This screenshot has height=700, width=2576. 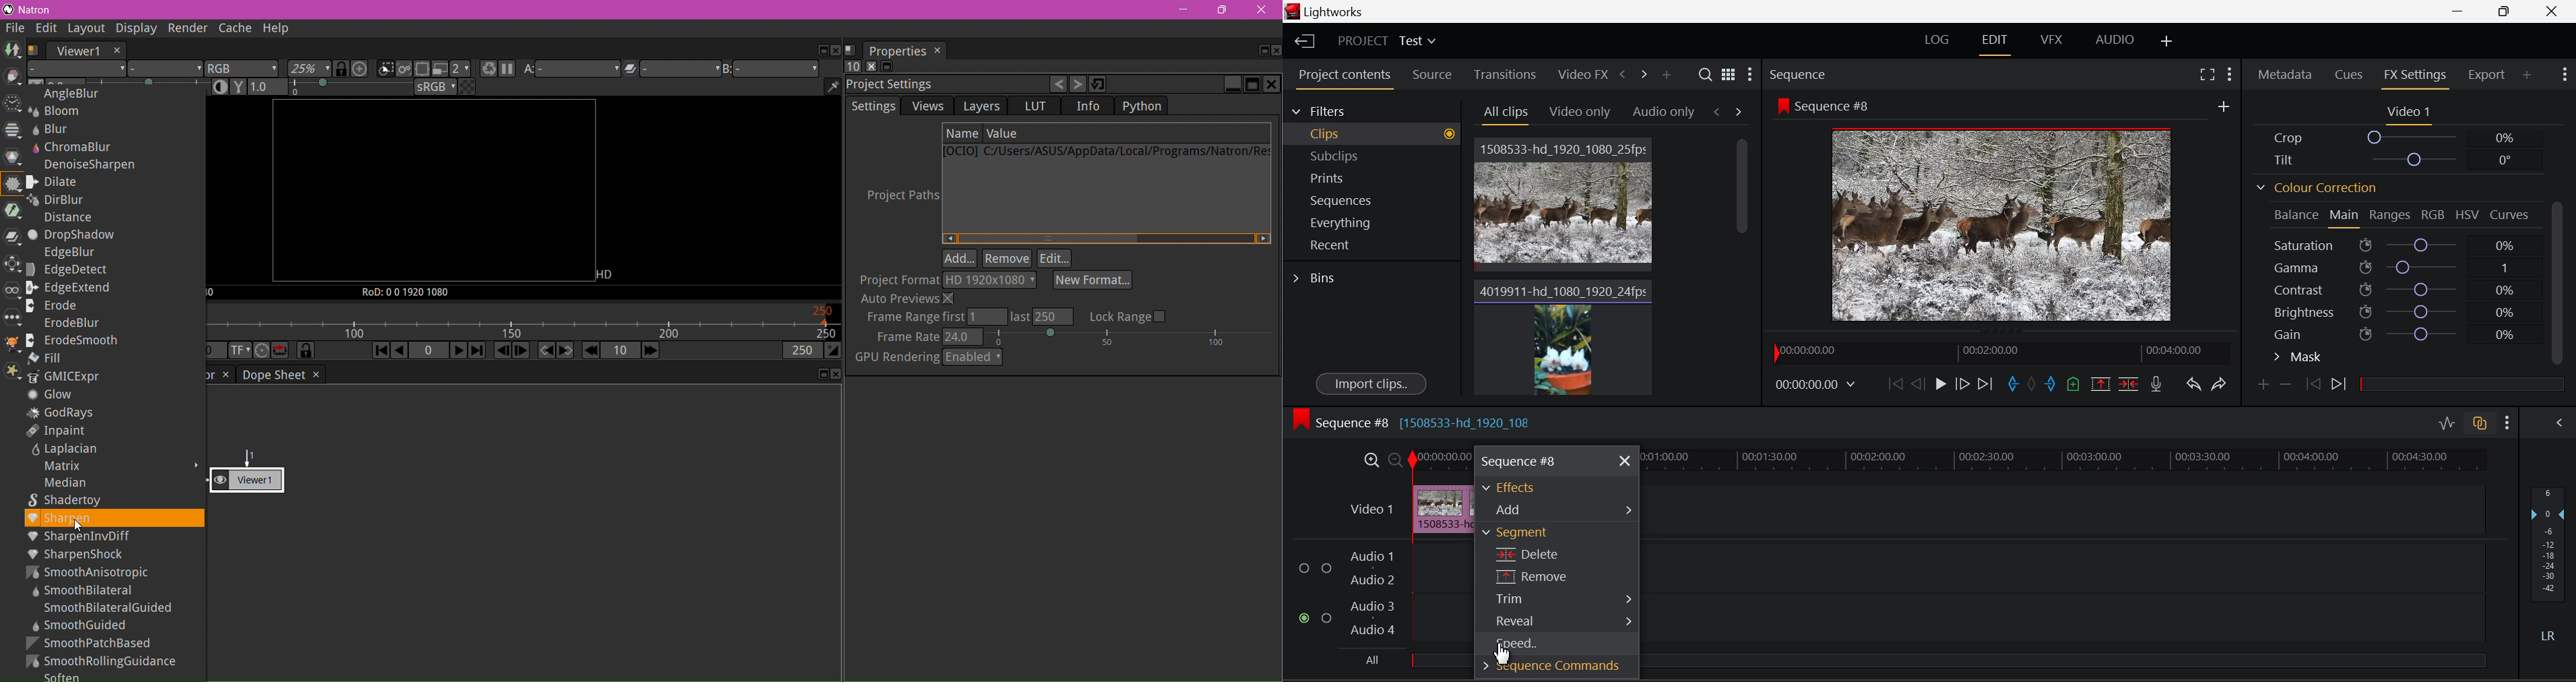 What do you see at coordinates (2505, 422) in the screenshot?
I see `Show Settings` at bounding box center [2505, 422].